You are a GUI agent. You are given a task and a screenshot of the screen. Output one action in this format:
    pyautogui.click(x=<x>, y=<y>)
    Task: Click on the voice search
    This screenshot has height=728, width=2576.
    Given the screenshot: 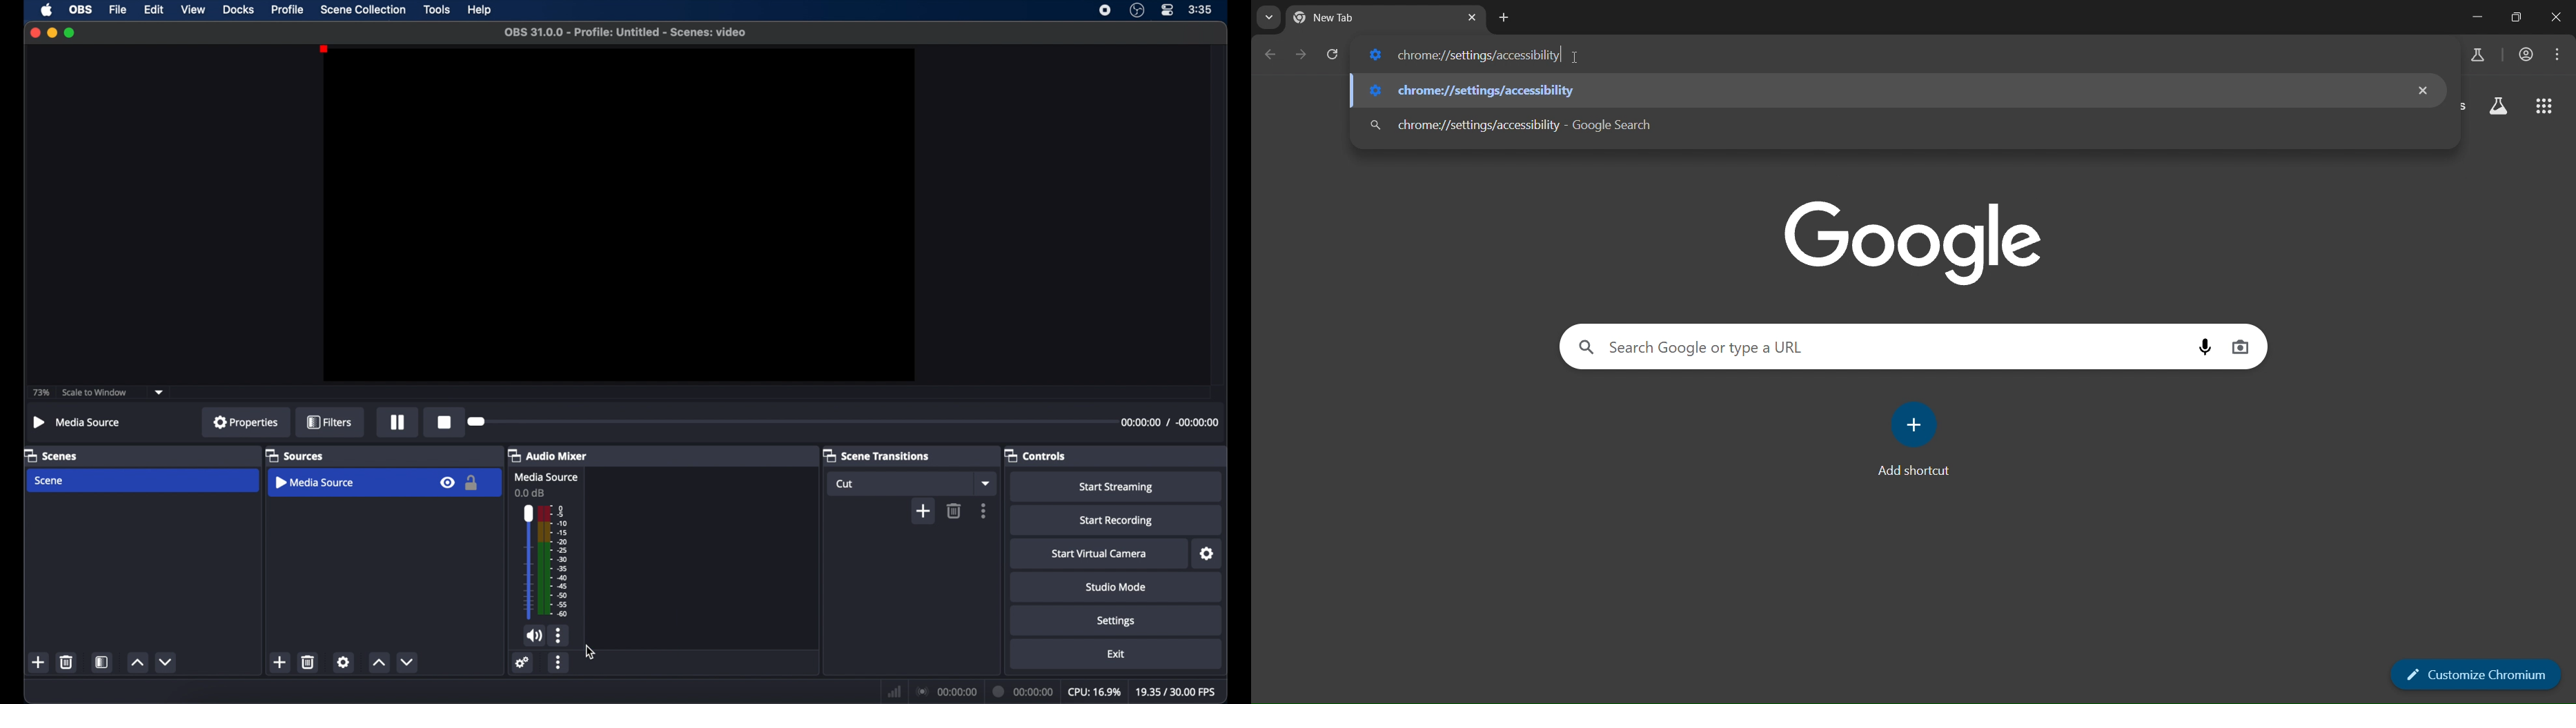 What is the action you would take?
    pyautogui.click(x=2203, y=346)
    